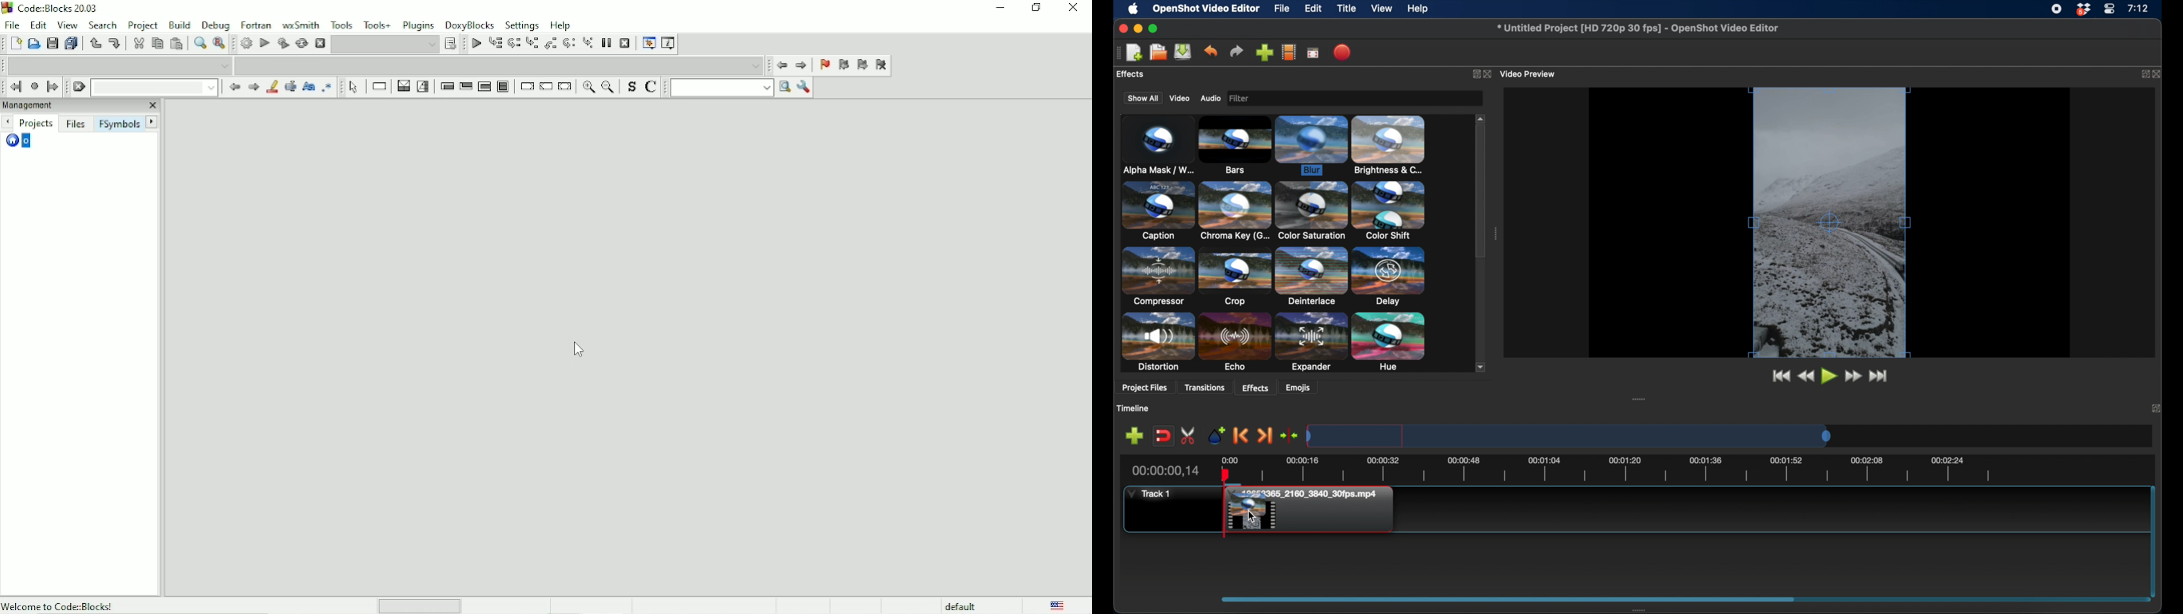 Image resolution: width=2184 pixels, height=616 pixels. I want to click on Next, so click(152, 122).